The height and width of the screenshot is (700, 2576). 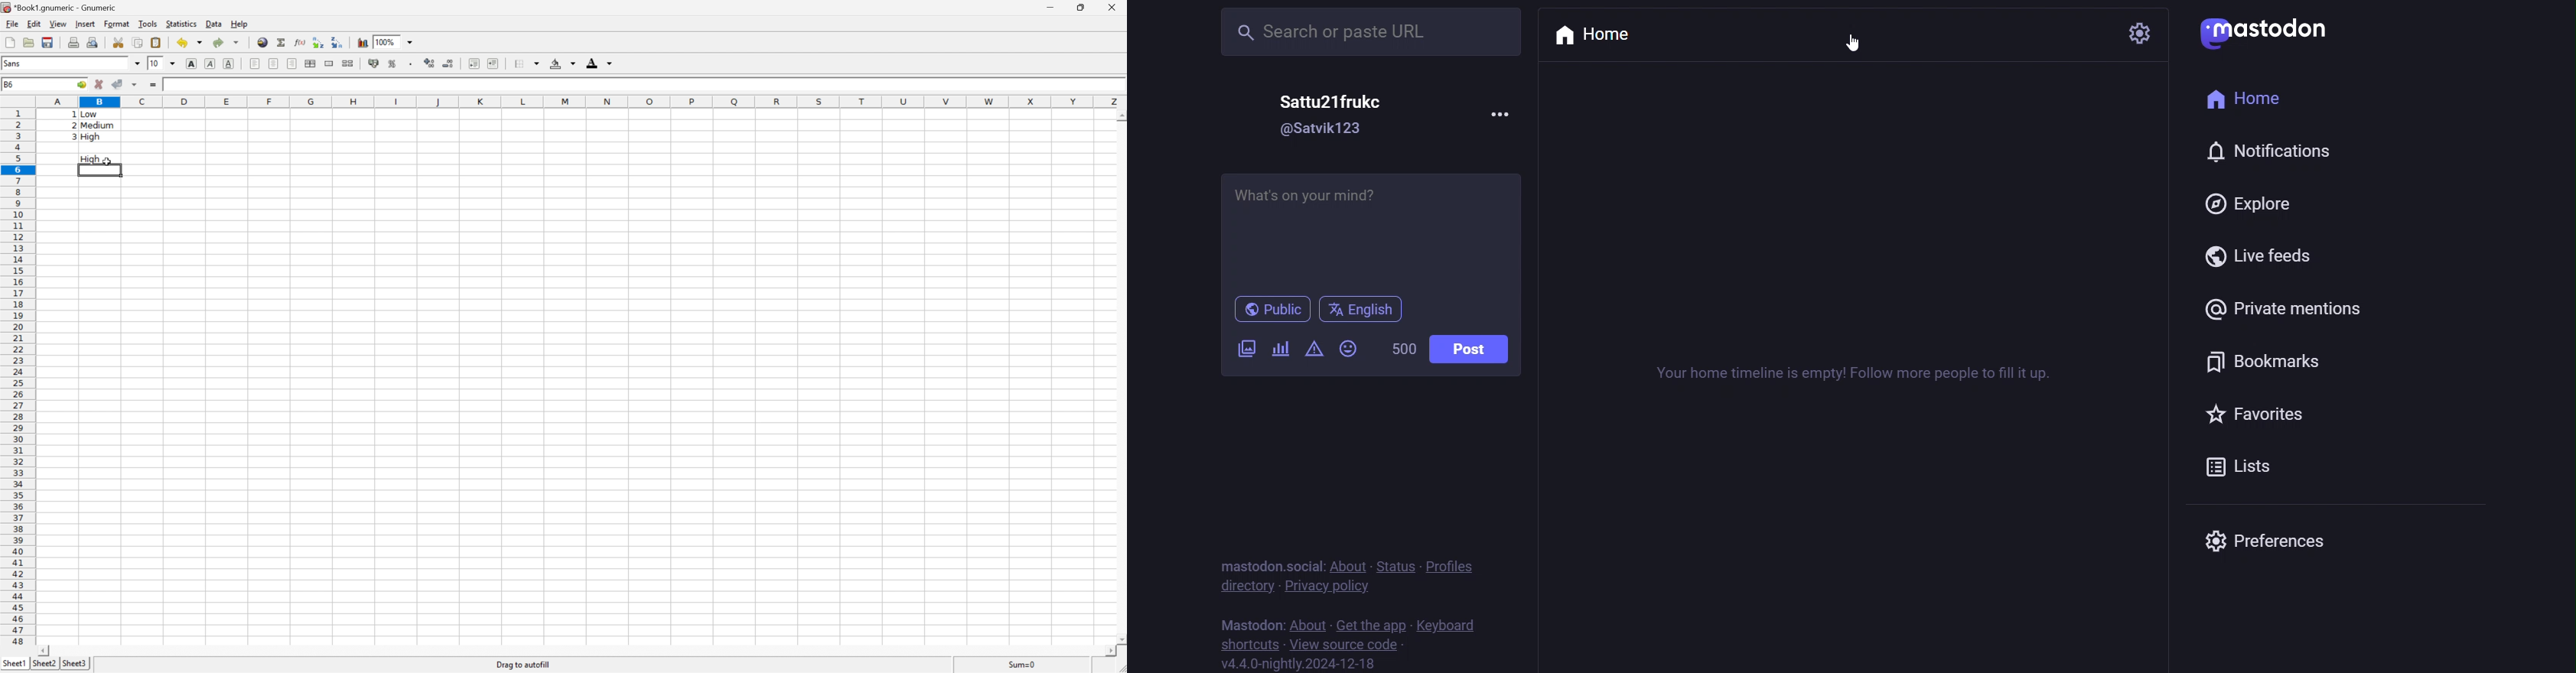 What do you see at coordinates (137, 63) in the screenshot?
I see `Drop Down` at bounding box center [137, 63].